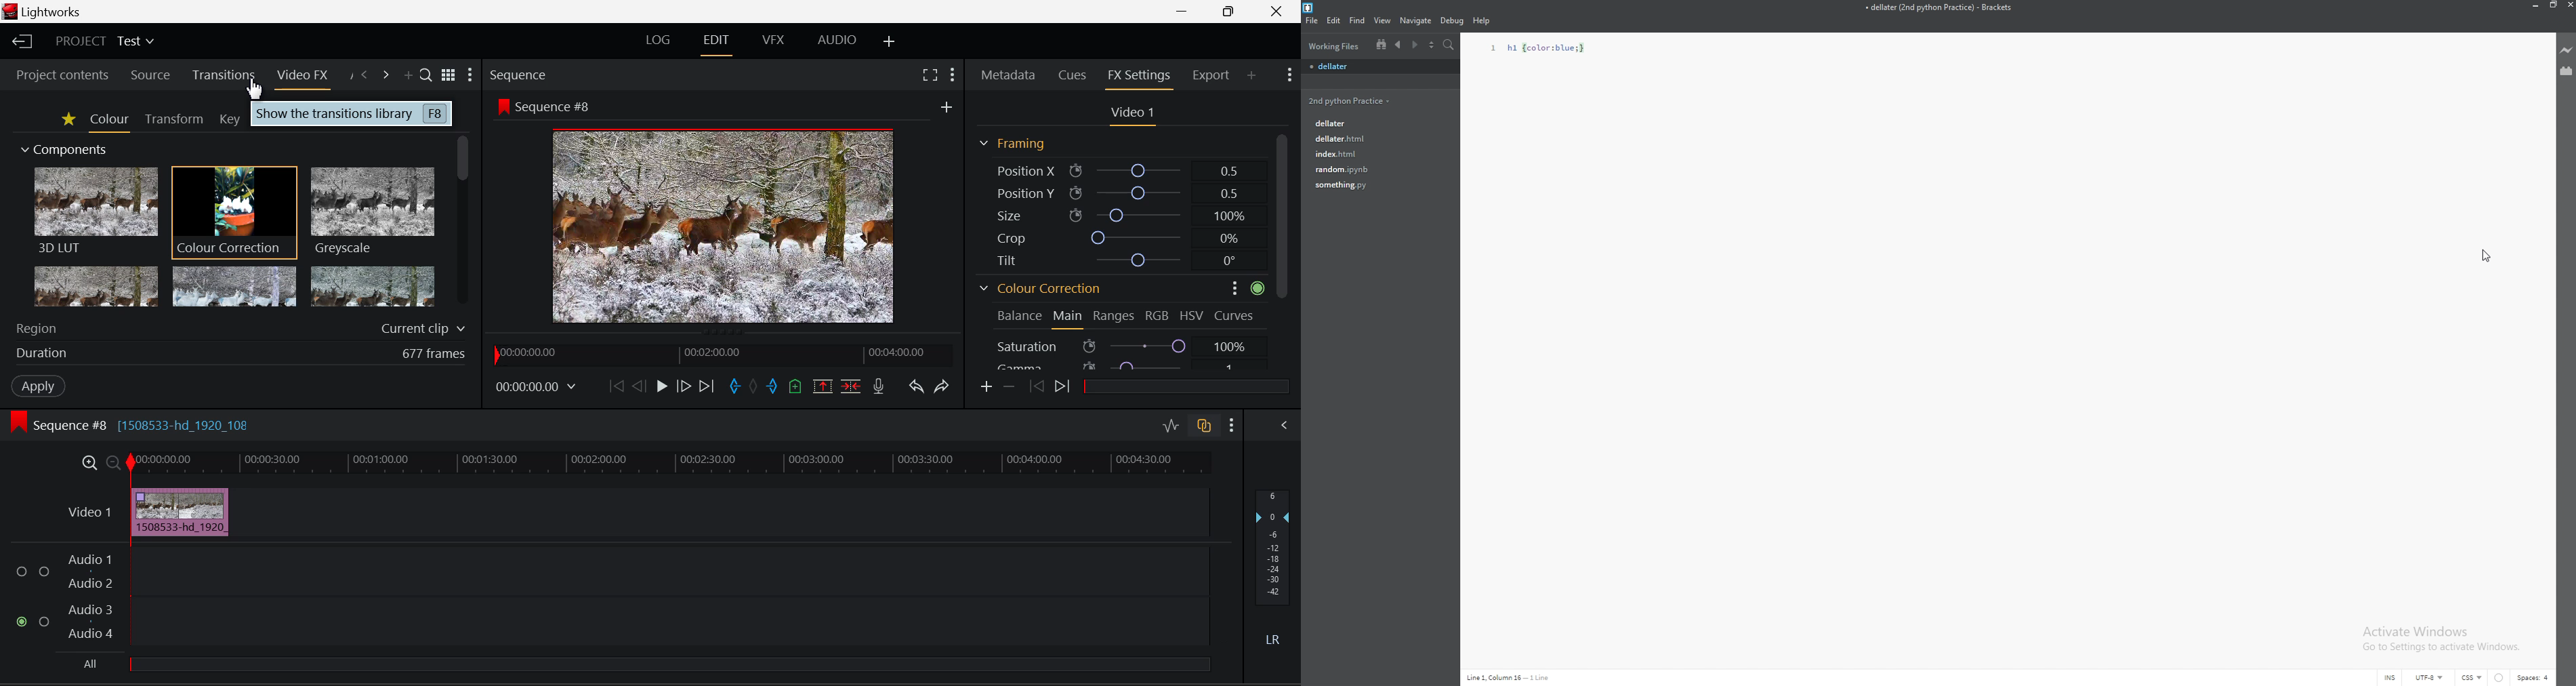  I want to click on Undo, so click(917, 388).